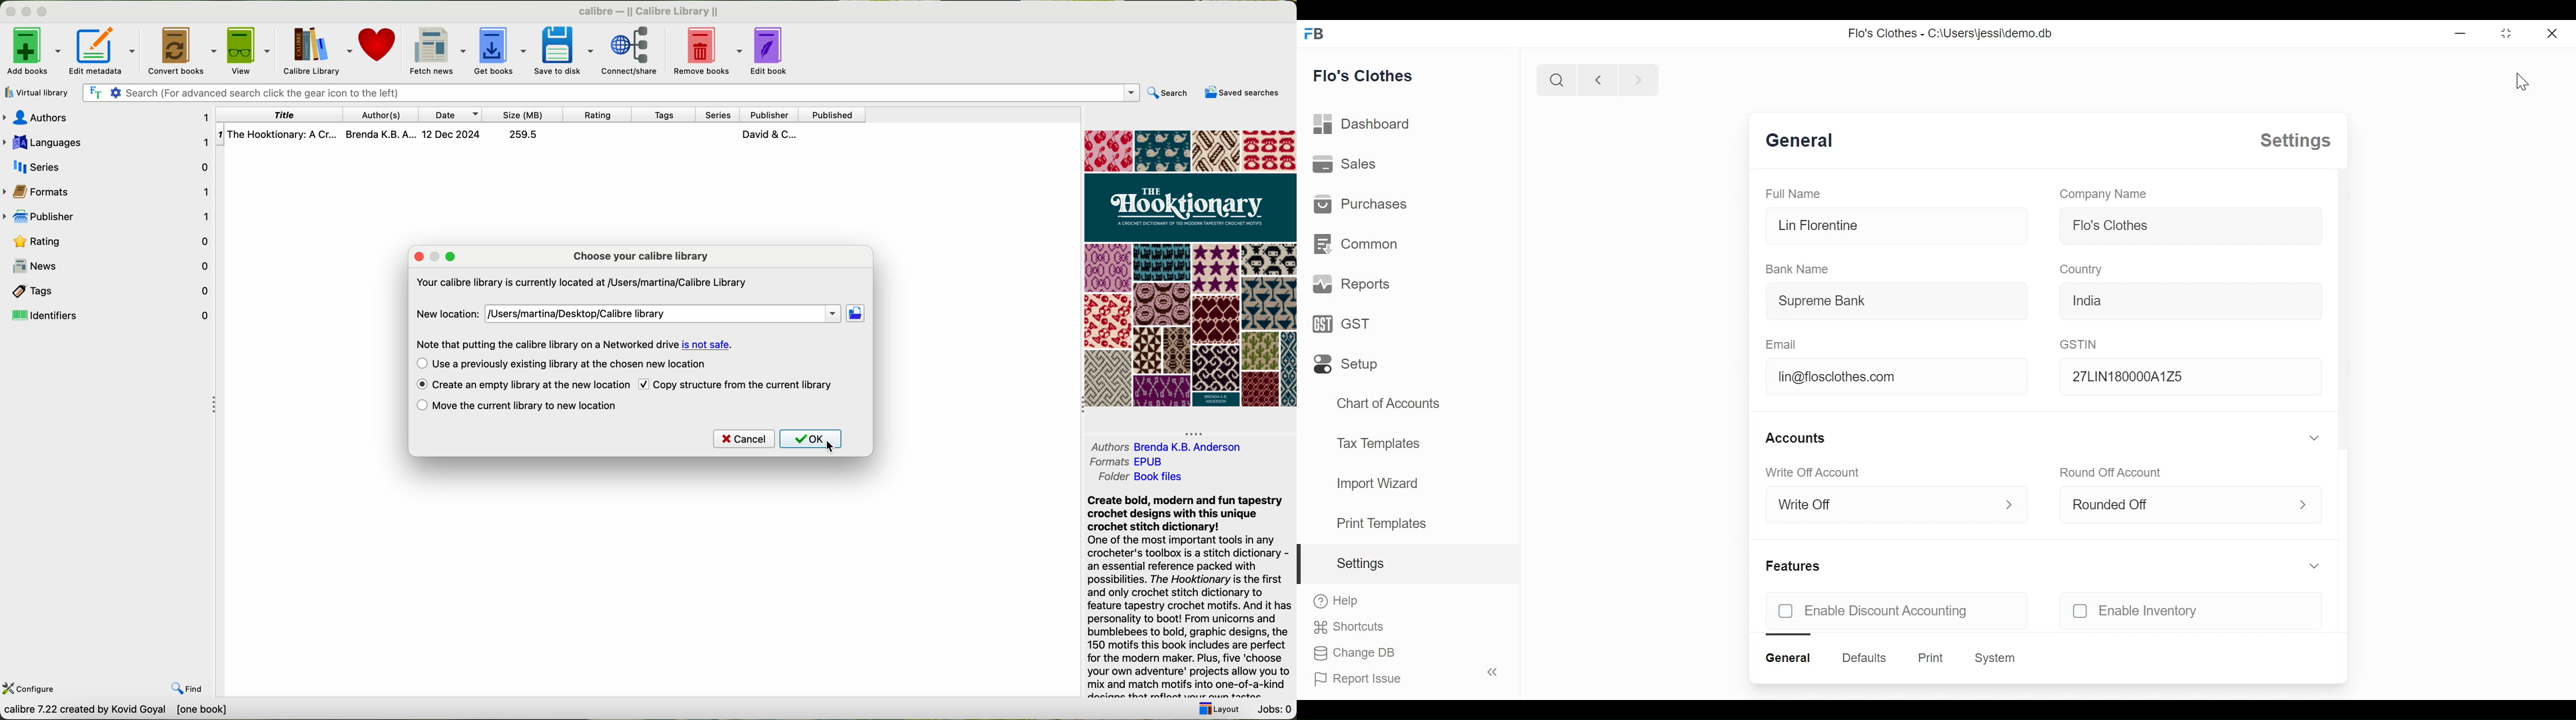 The width and height of the screenshot is (2576, 728). I want to click on system, so click(1995, 658).